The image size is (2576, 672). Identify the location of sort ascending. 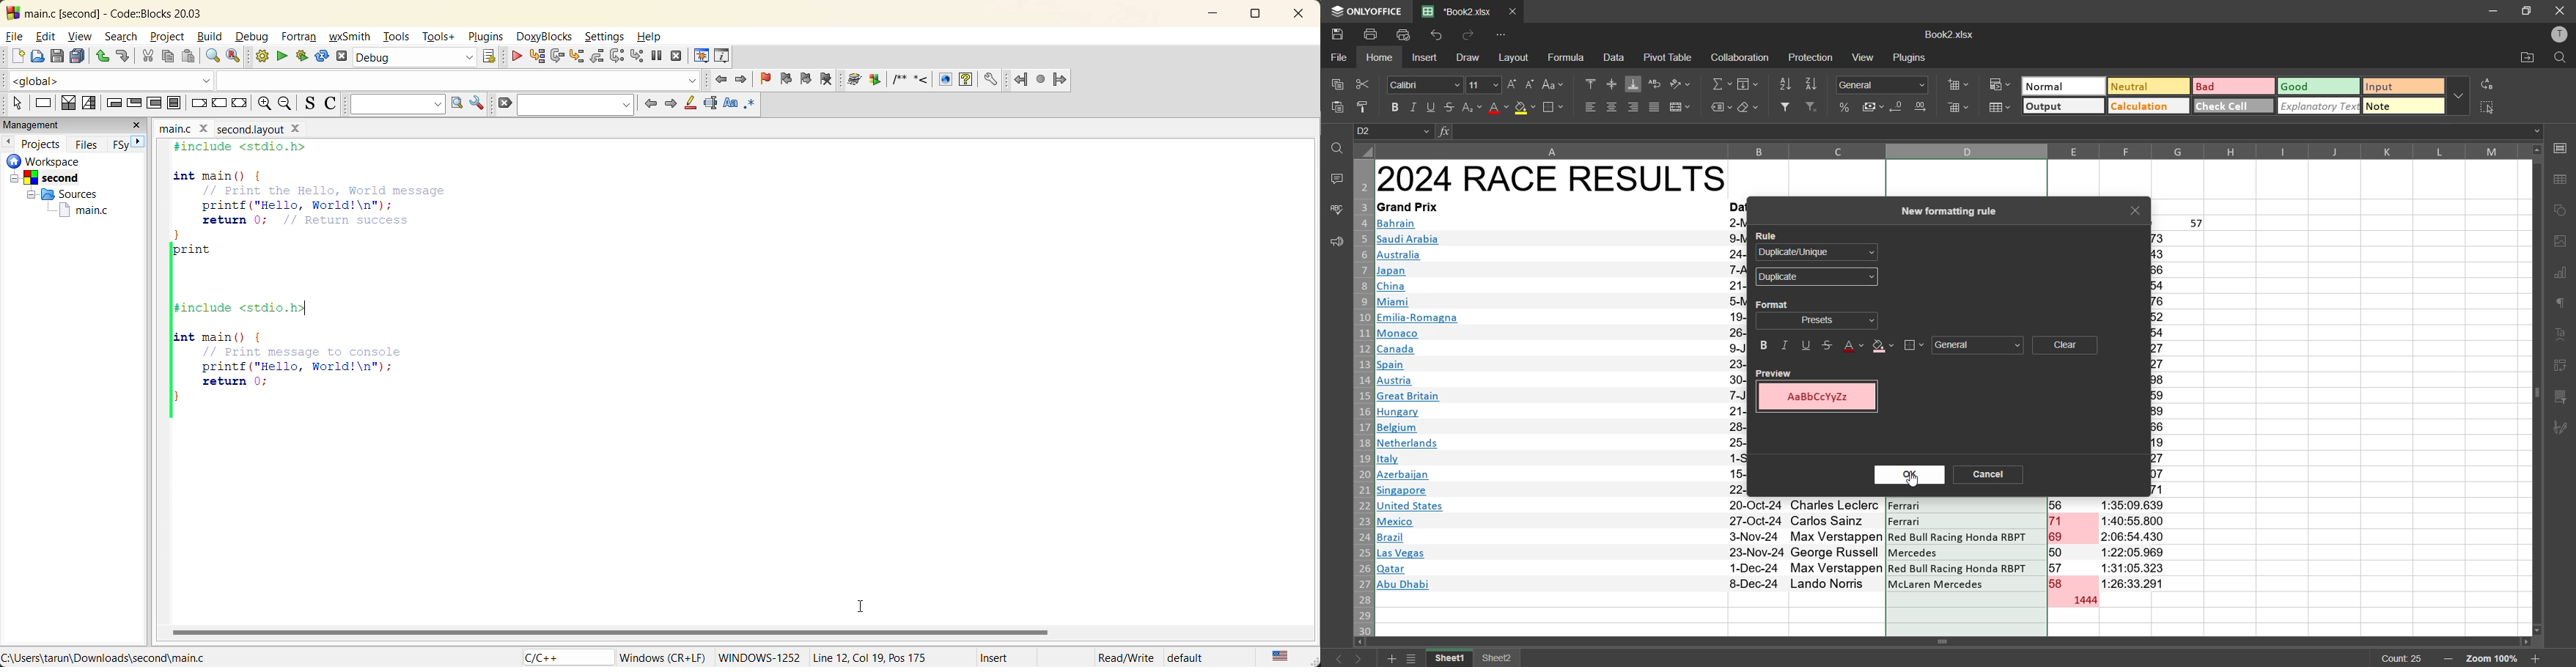
(1785, 85).